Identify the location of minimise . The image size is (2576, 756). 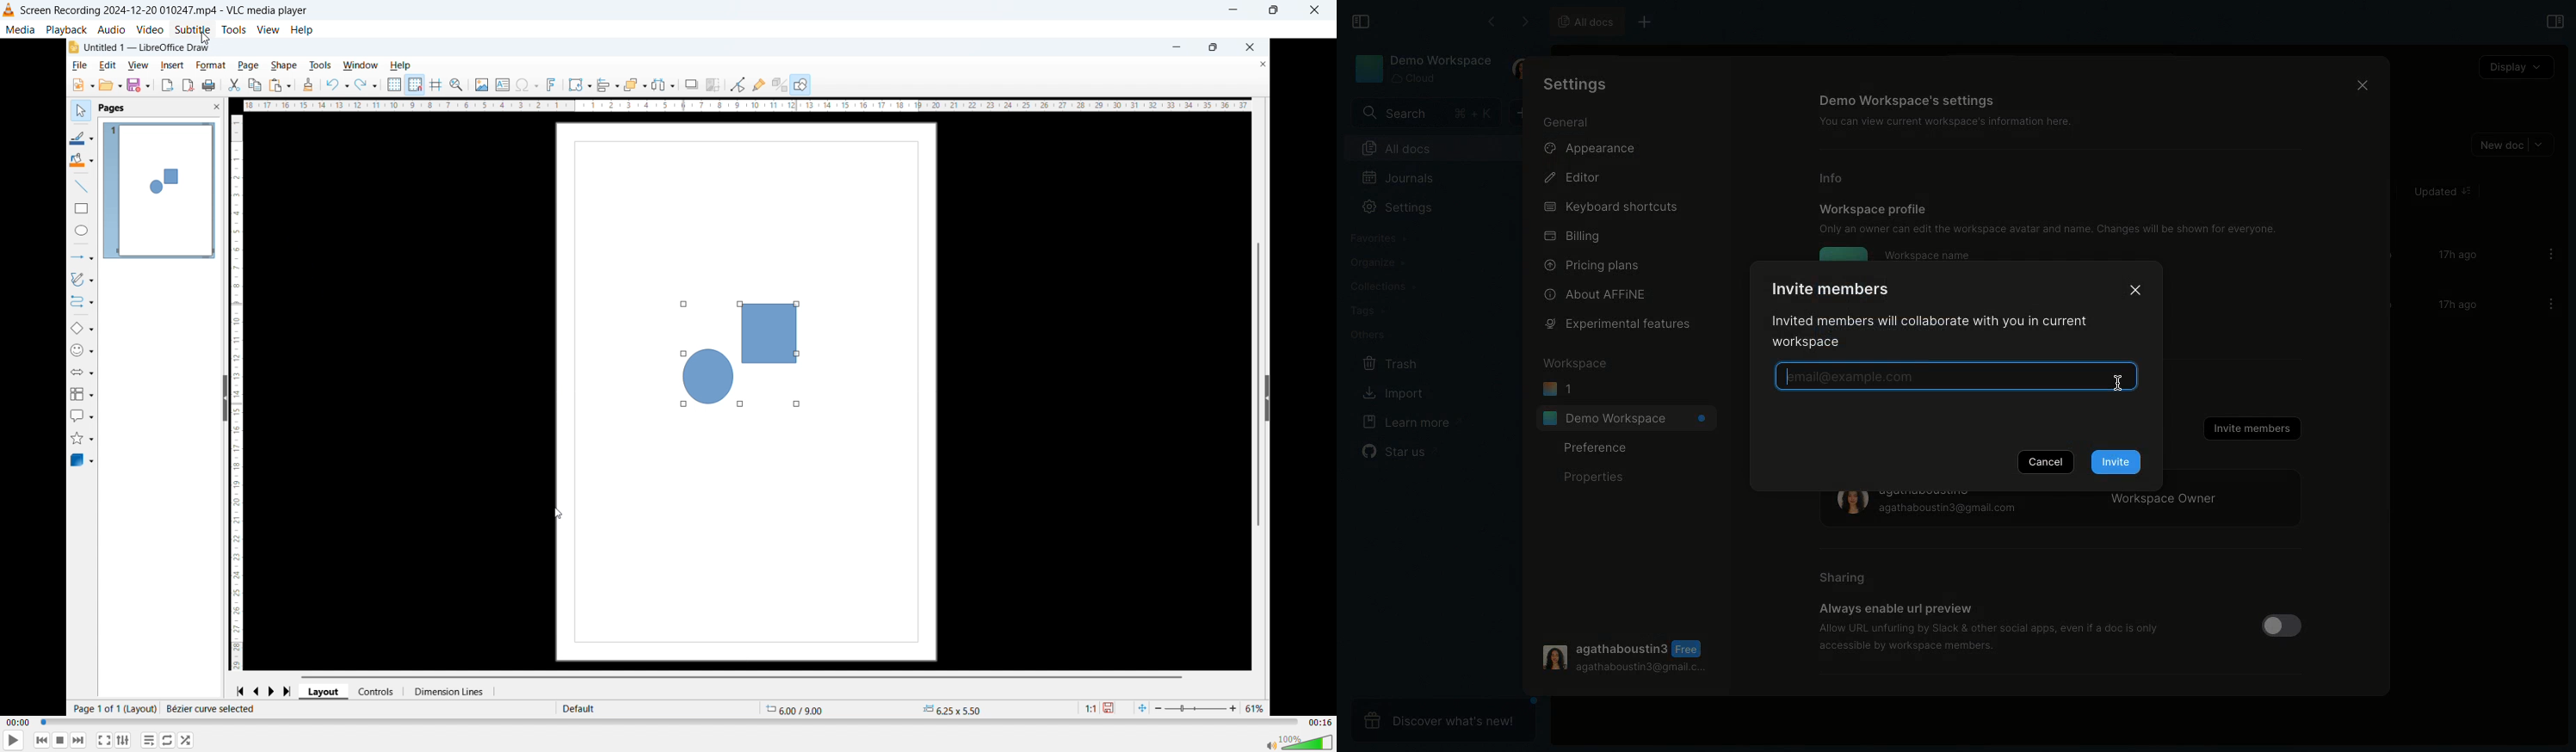
(1232, 11).